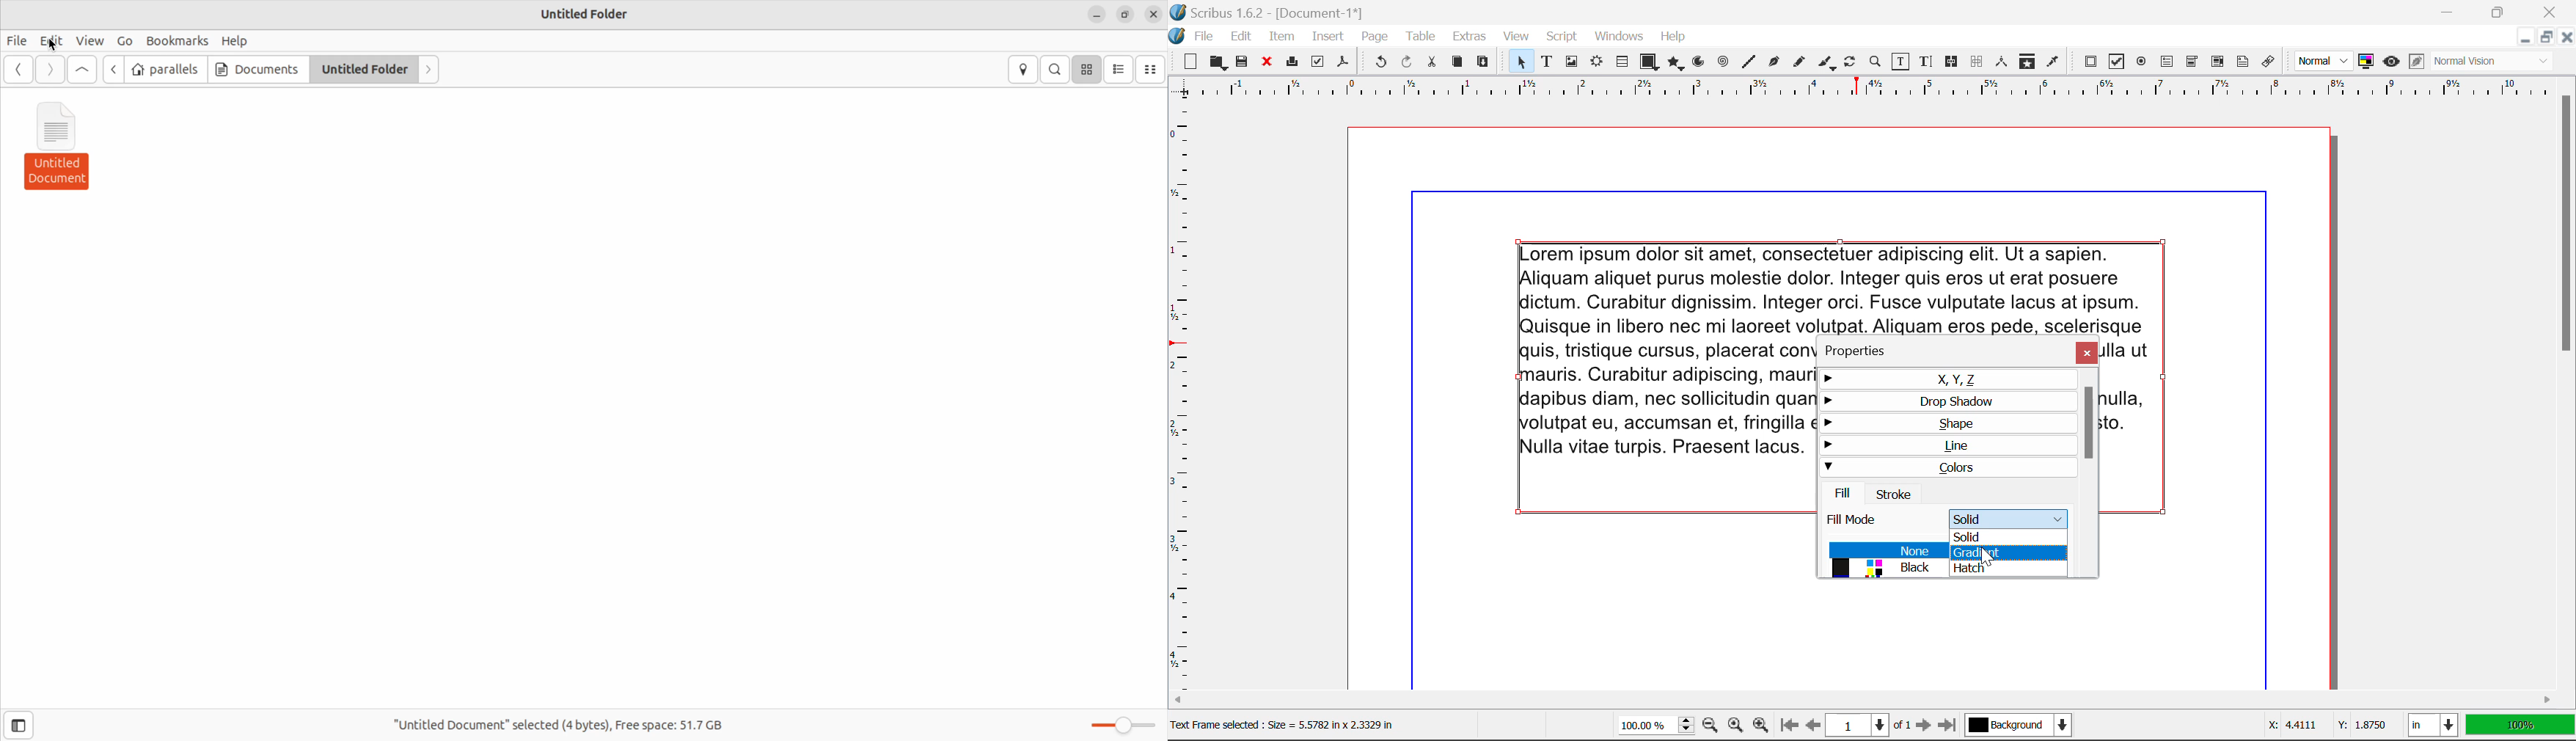  What do you see at coordinates (1946, 467) in the screenshot?
I see `Colors` at bounding box center [1946, 467].